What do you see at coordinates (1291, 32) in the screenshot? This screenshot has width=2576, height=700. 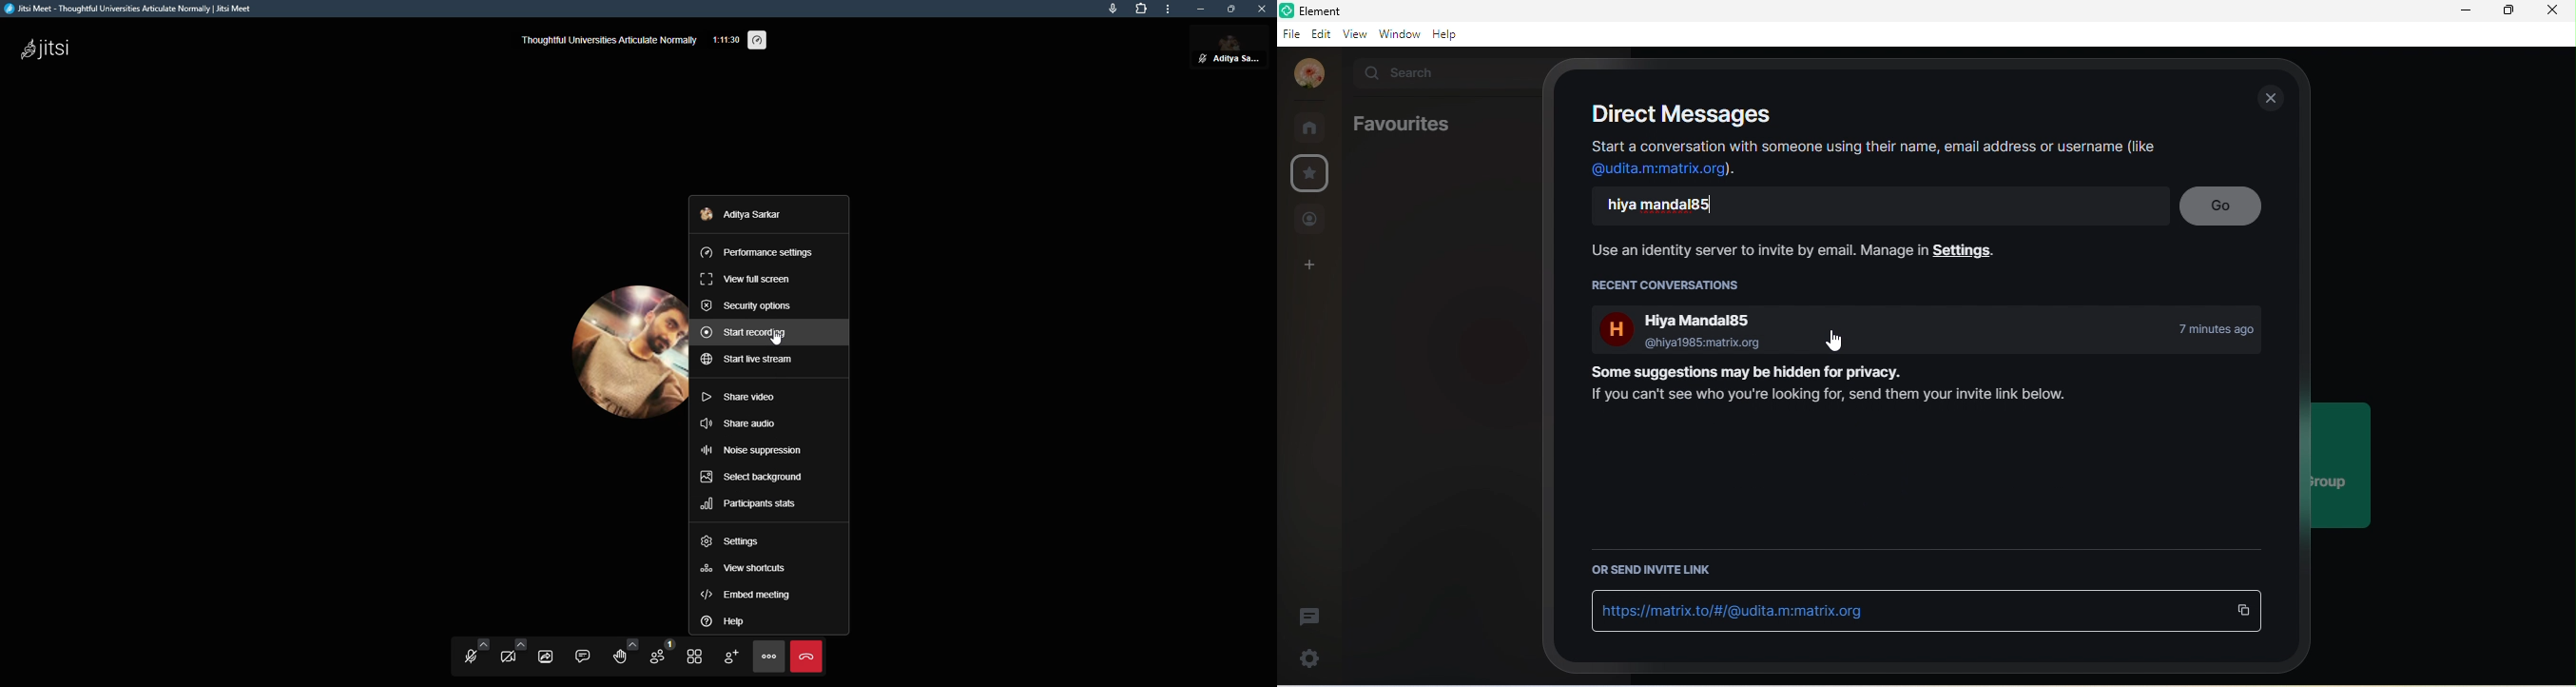 I see `file` at bounding box center [1291, 32].